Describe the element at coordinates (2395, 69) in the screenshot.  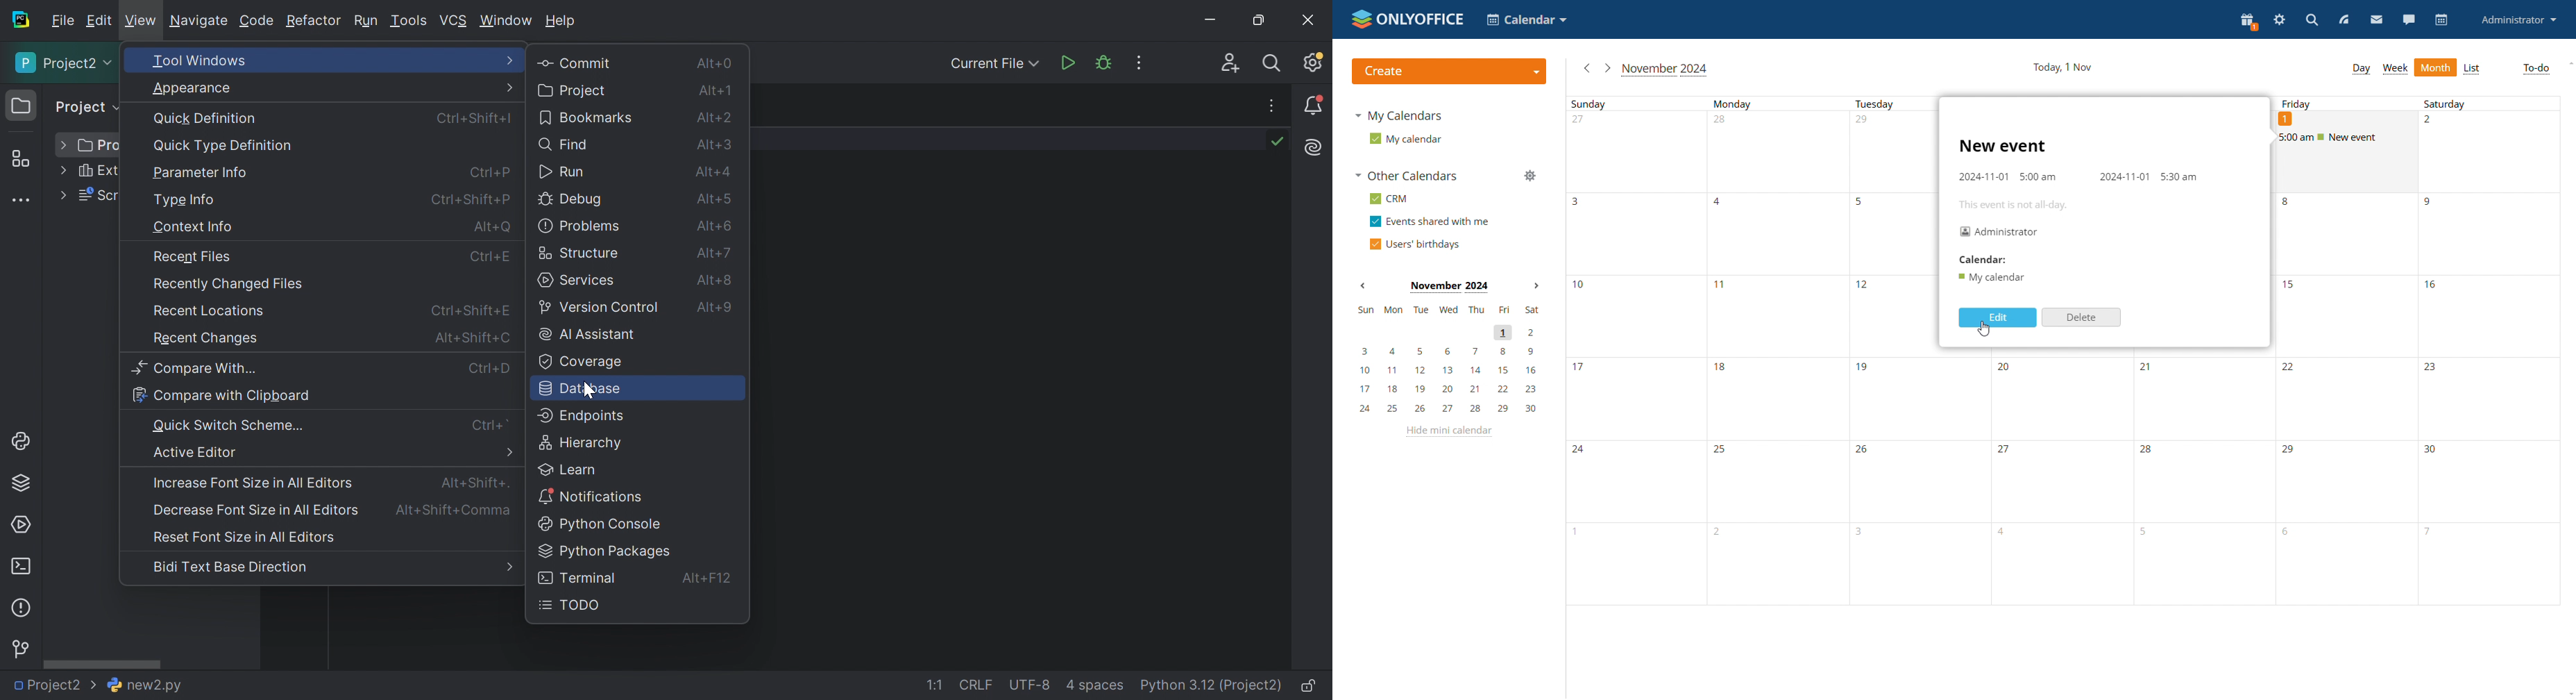
I see `week view` at that location.